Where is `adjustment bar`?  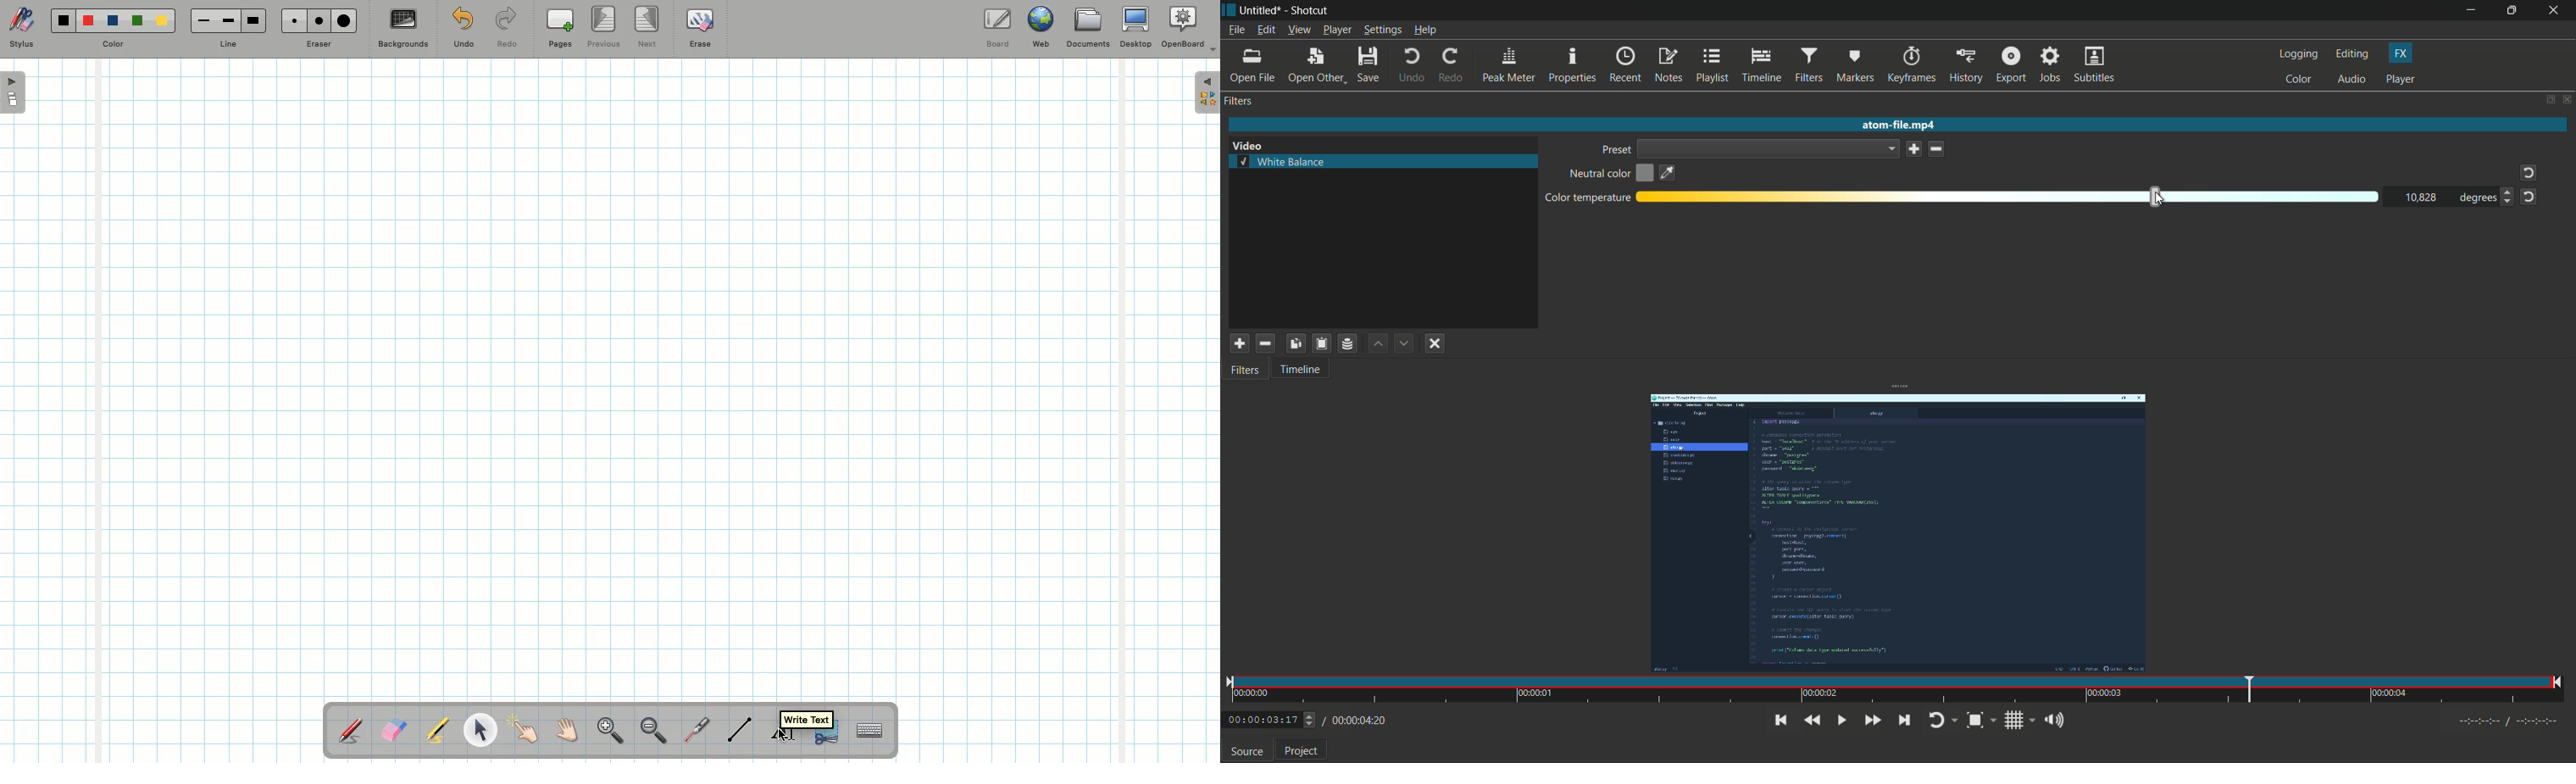
adjustment bar is located at coordinates (2009, 197).